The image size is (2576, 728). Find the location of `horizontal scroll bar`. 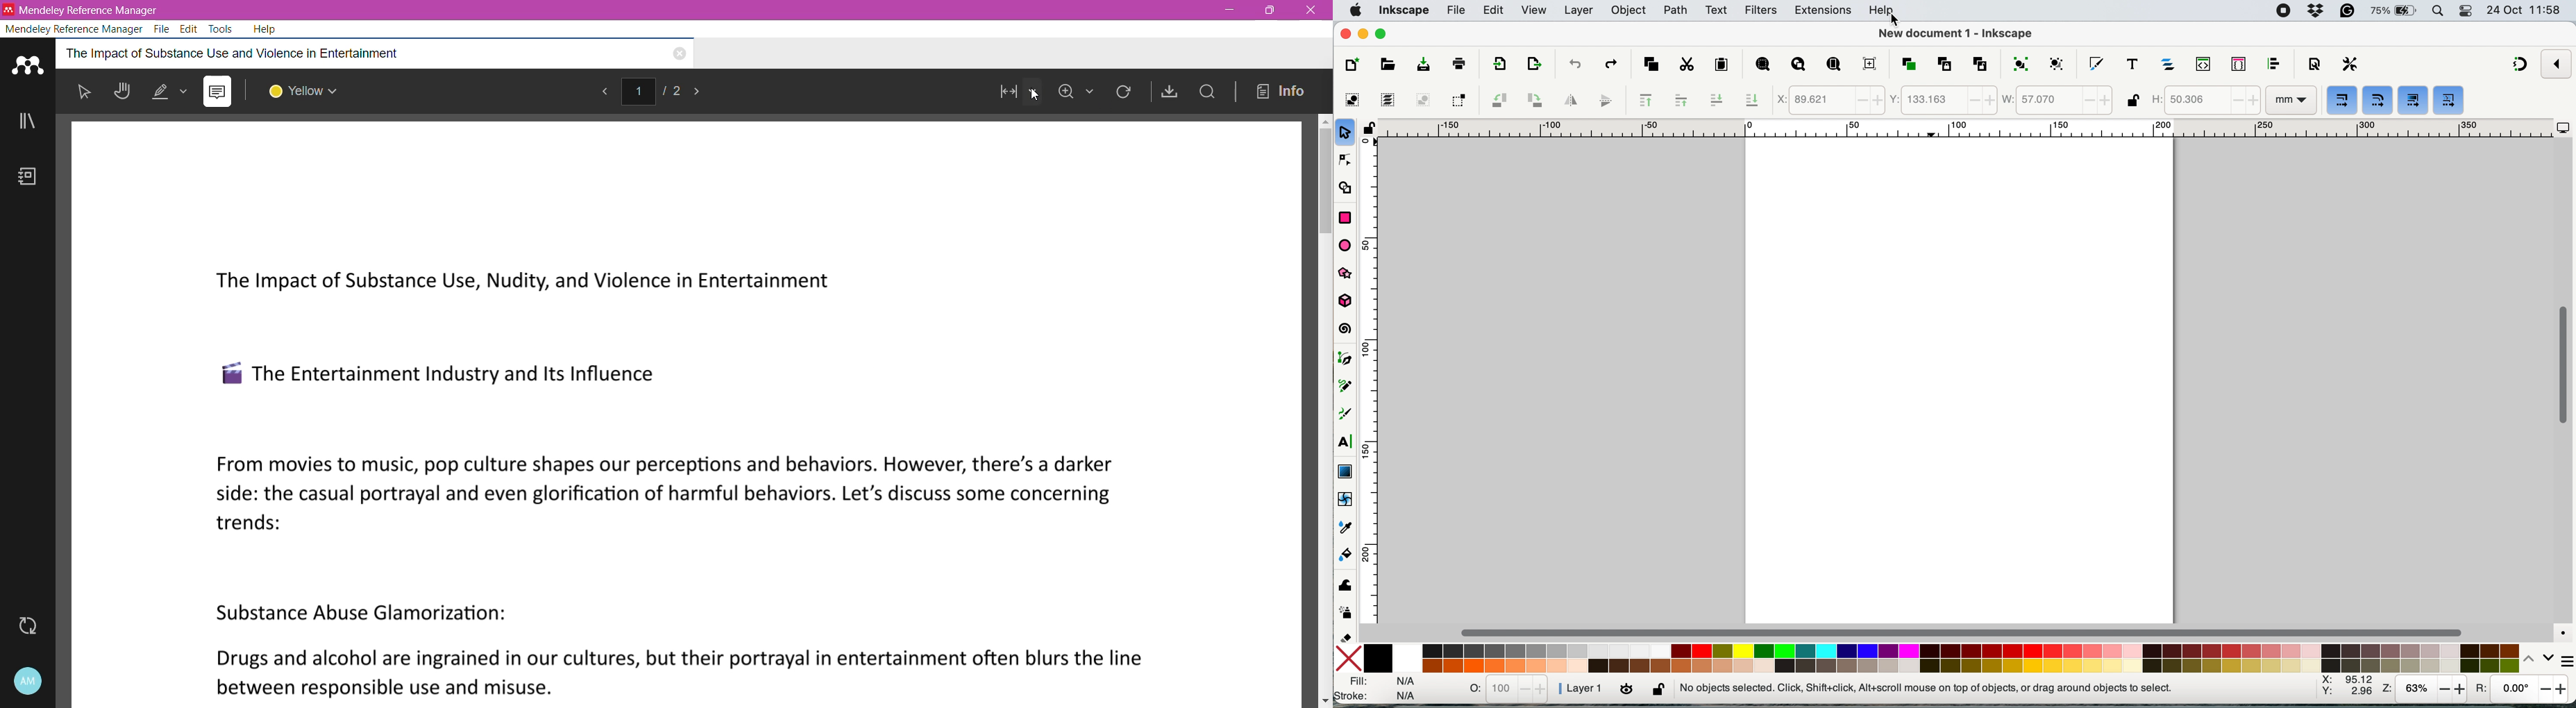

horizontal scroll bar is located at coordinates (1959, 630).